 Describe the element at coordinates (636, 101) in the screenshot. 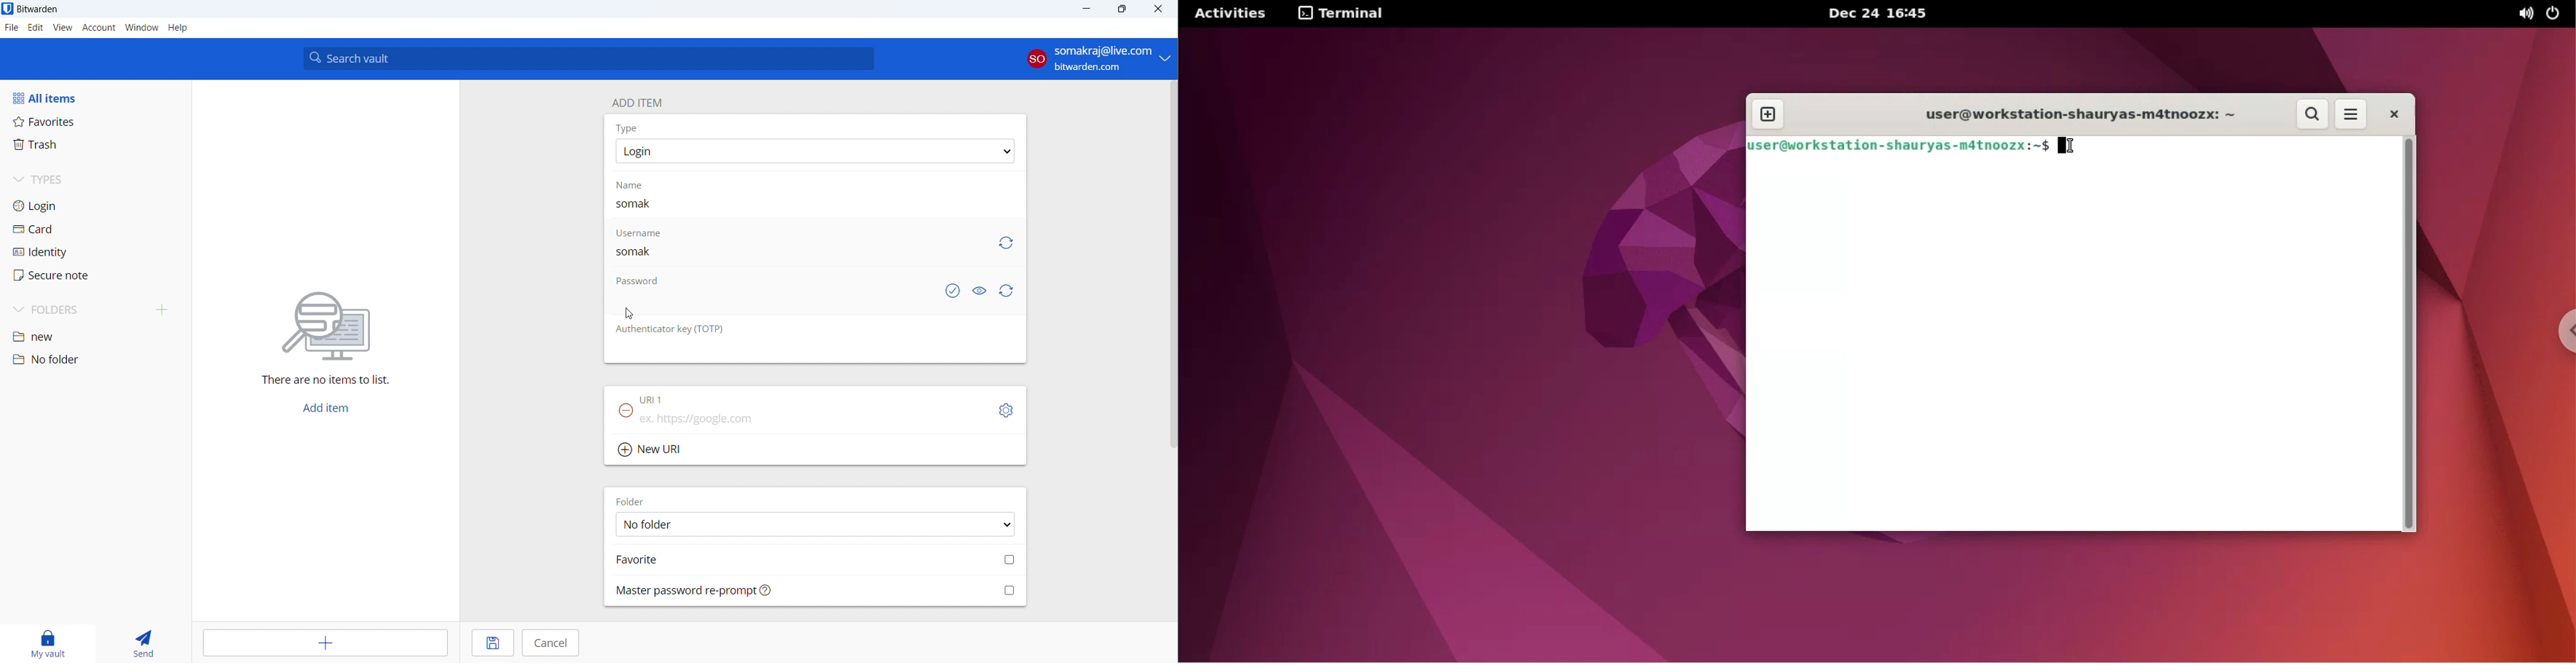

I see `add item` at that location.